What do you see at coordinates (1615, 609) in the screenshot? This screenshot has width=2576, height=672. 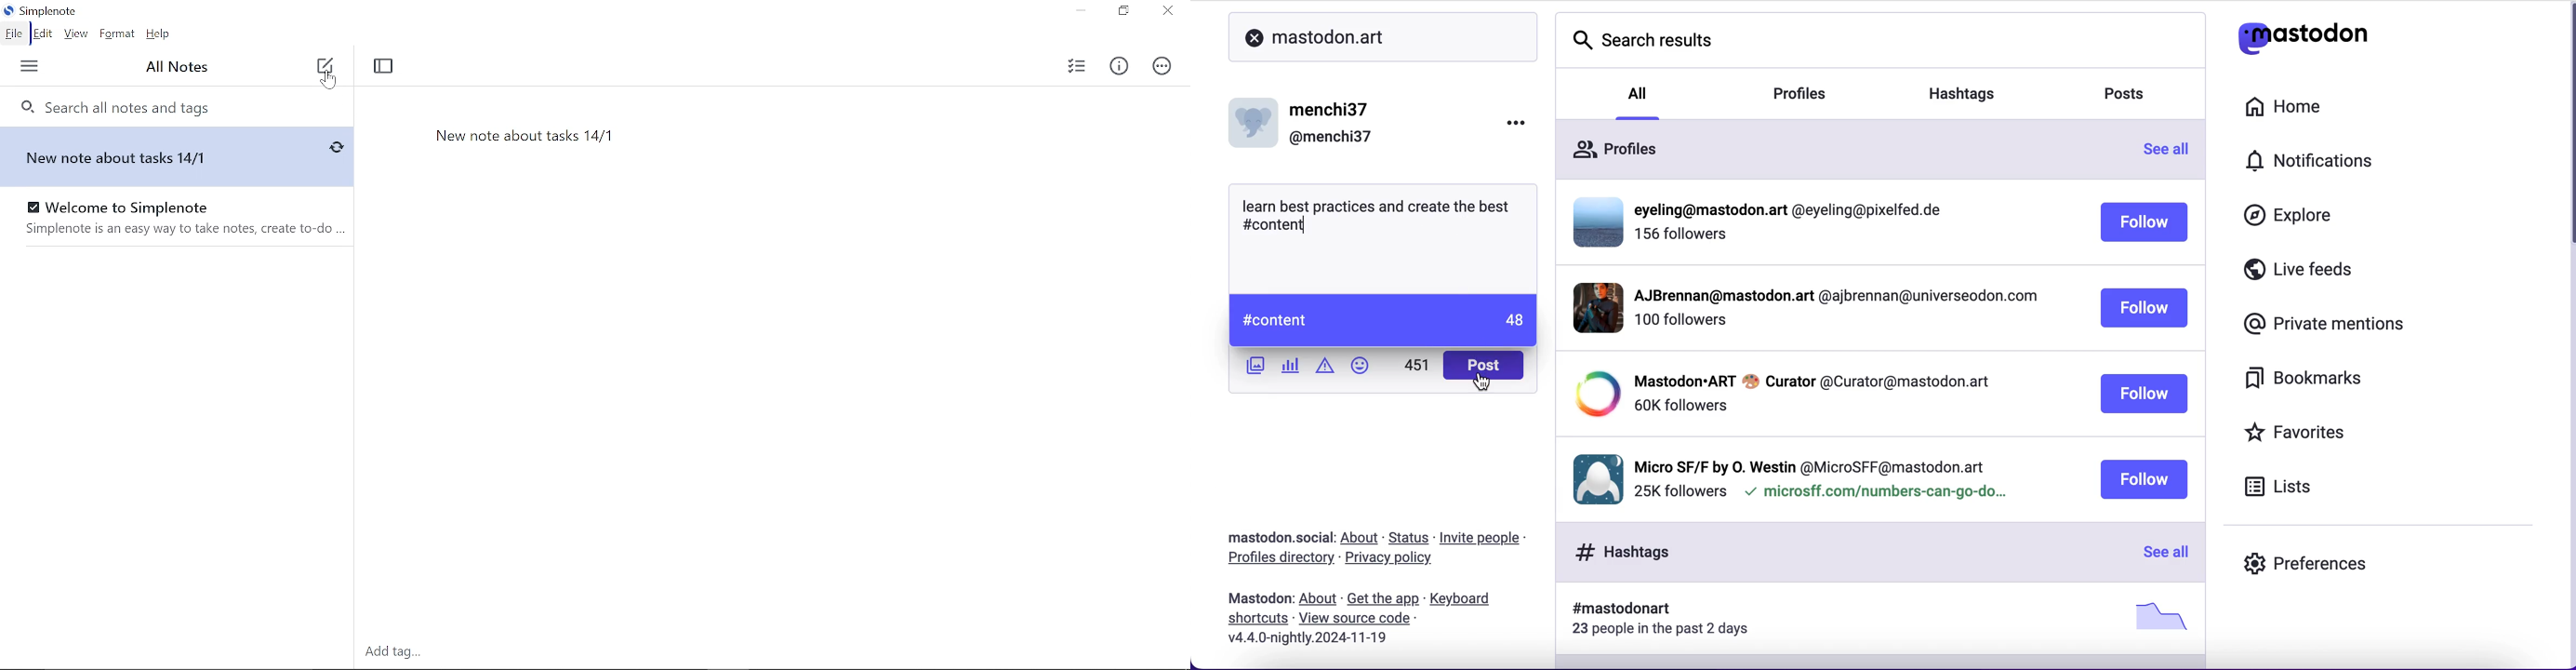 I see `hashtag` at bounding box center [1615, 609].